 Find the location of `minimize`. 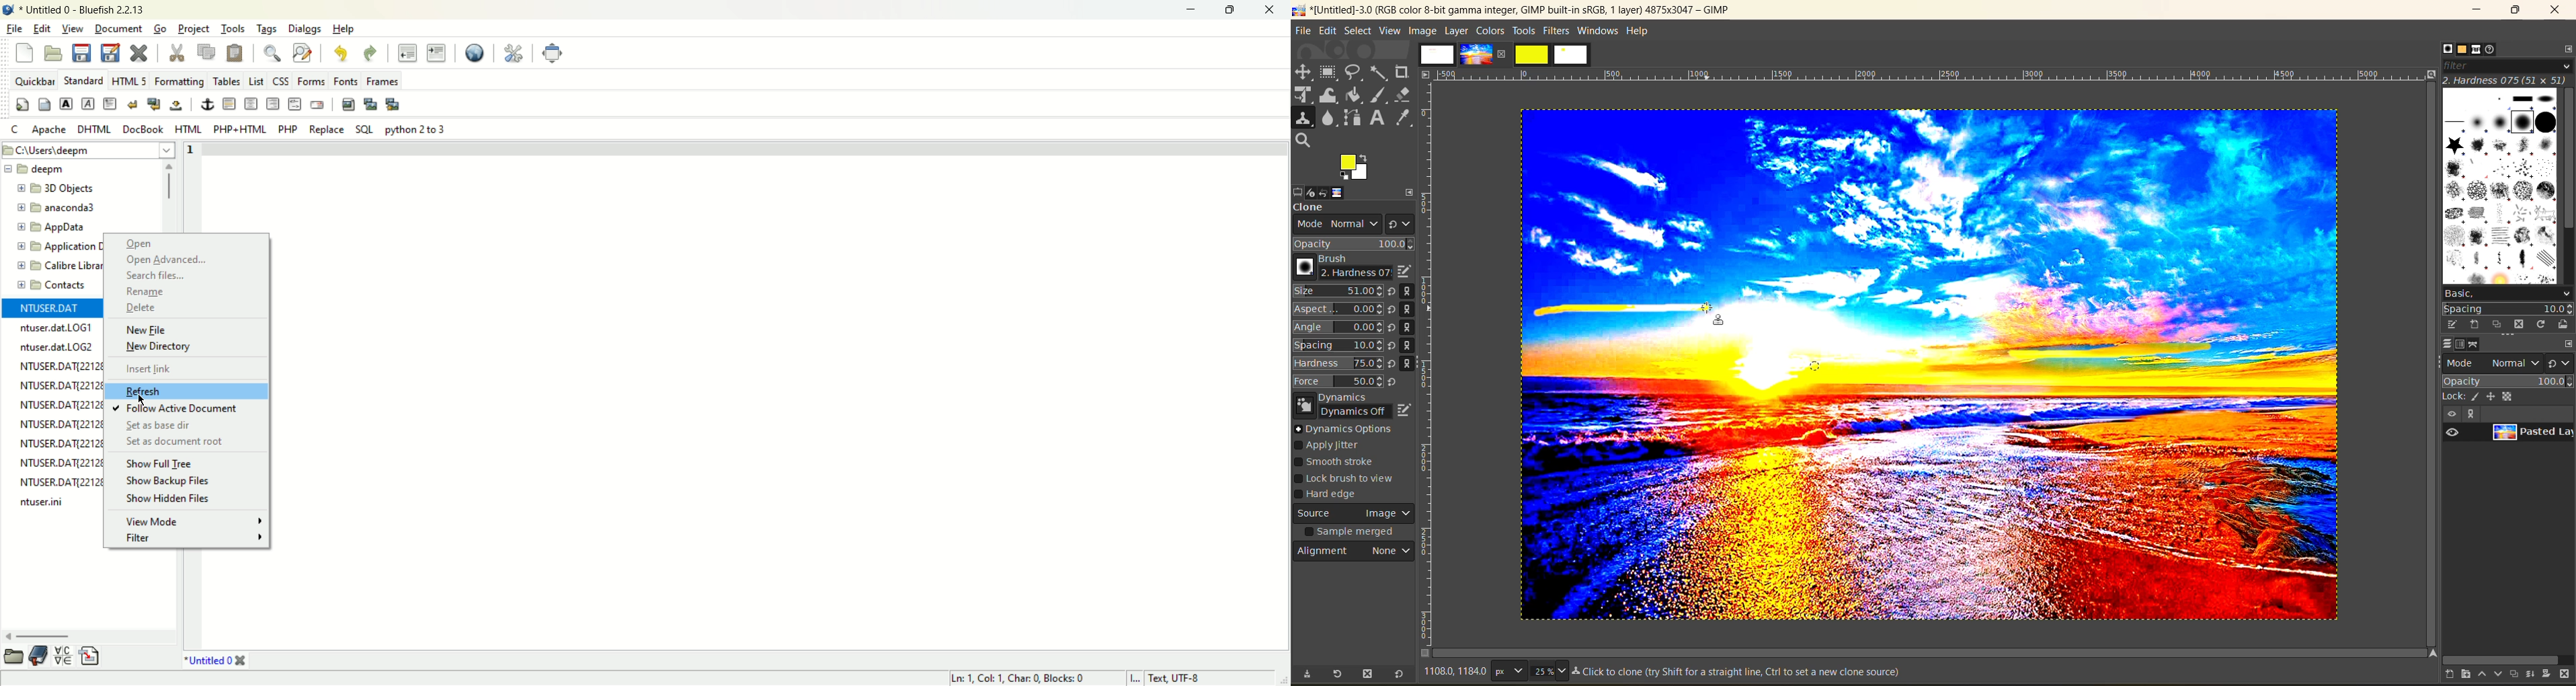

minimize is located at coordinates (1194, 8).